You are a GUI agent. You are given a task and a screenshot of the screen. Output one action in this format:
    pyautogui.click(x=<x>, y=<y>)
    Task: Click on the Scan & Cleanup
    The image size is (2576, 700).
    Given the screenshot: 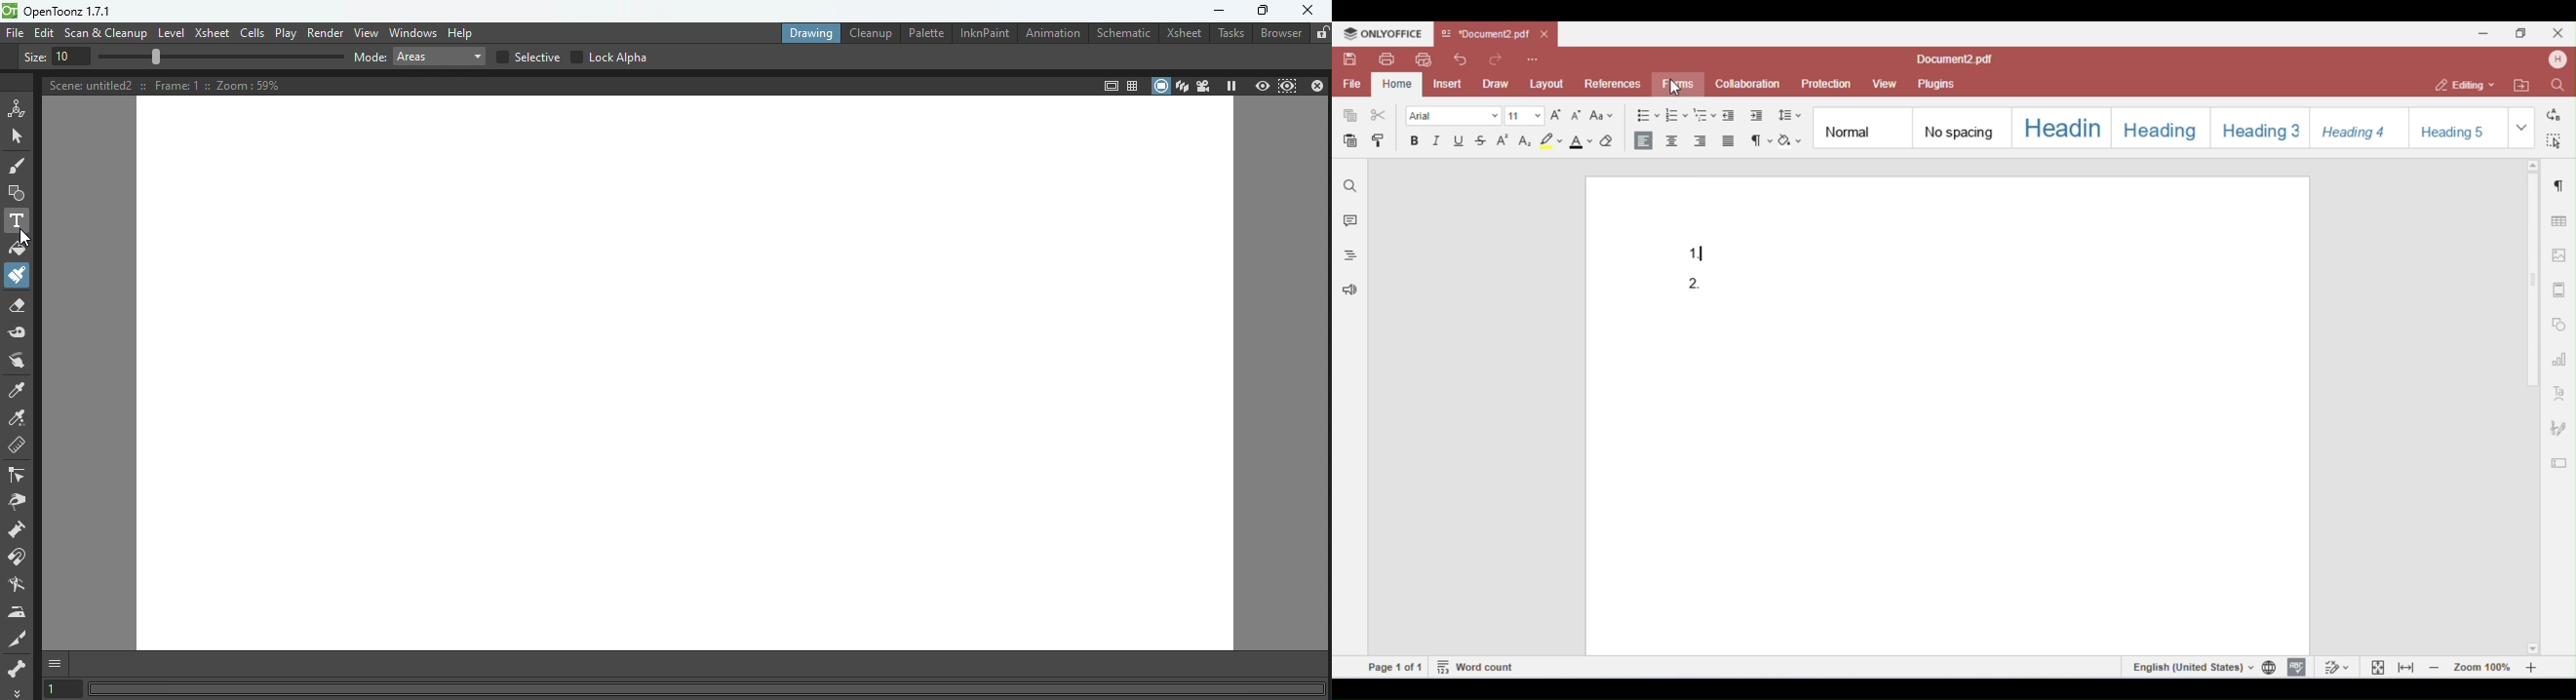 What is the action you would take?
    pyautogui.click(x=106, y=32)
    